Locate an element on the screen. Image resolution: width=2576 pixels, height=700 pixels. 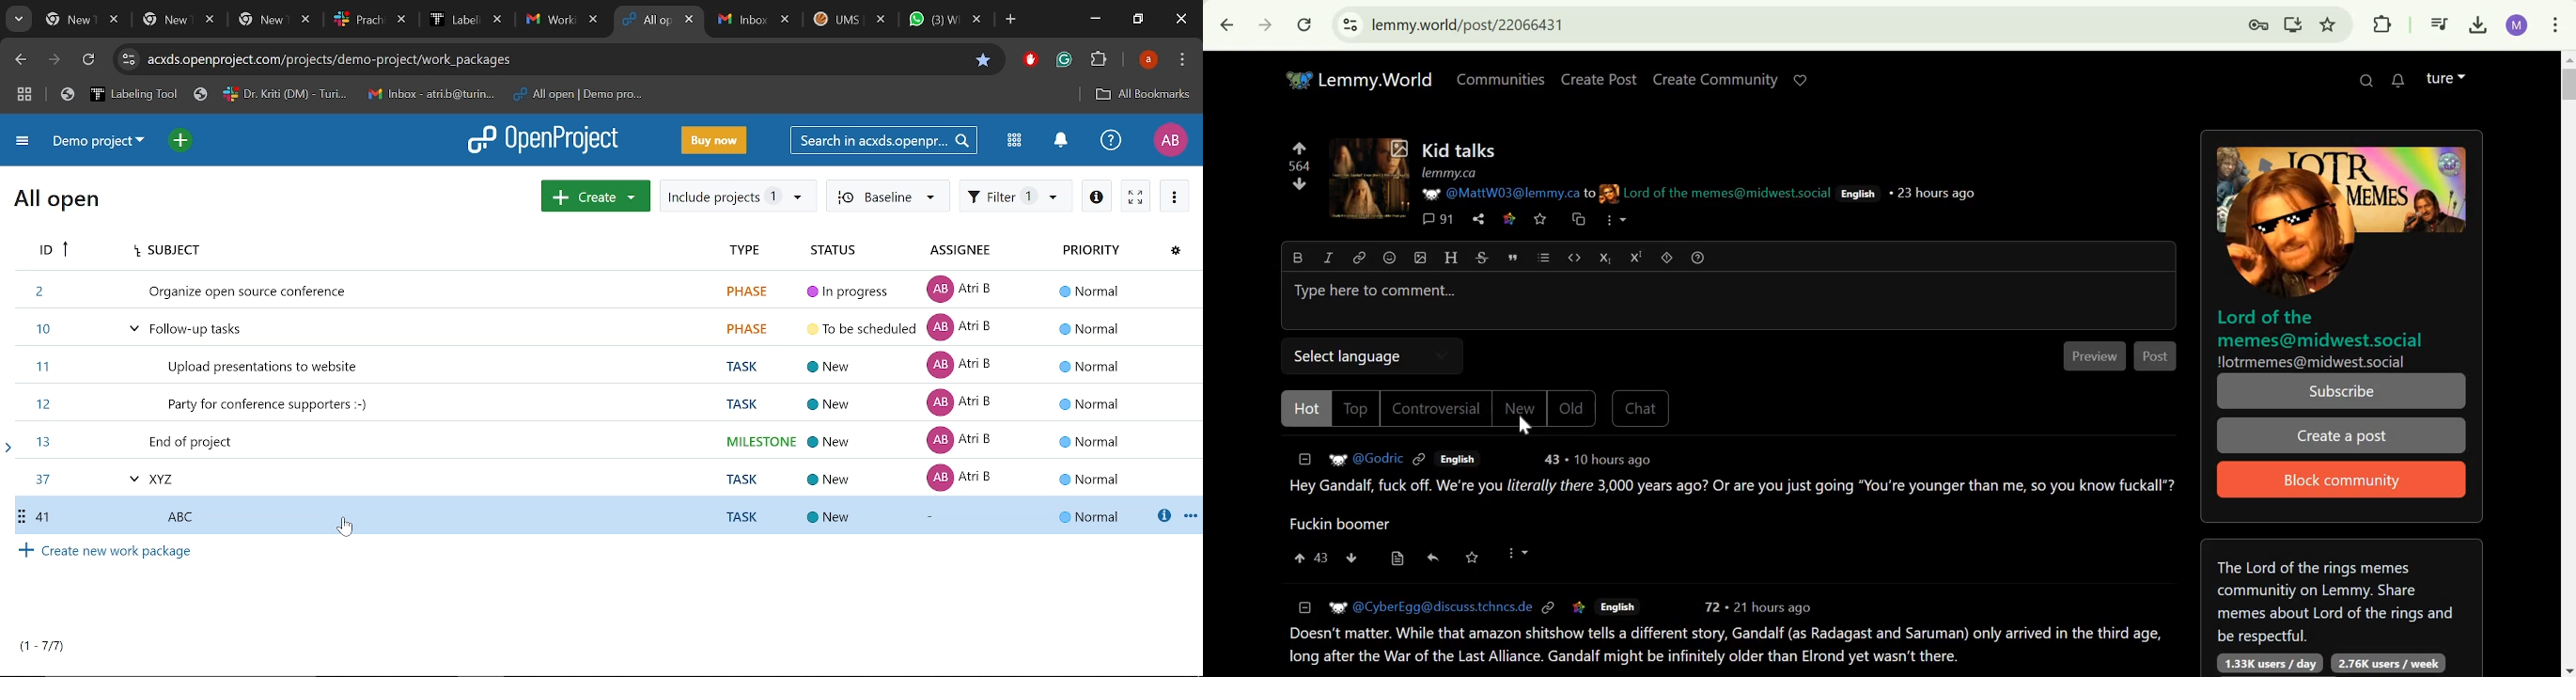
Search is located at coordinates (2365, 80).